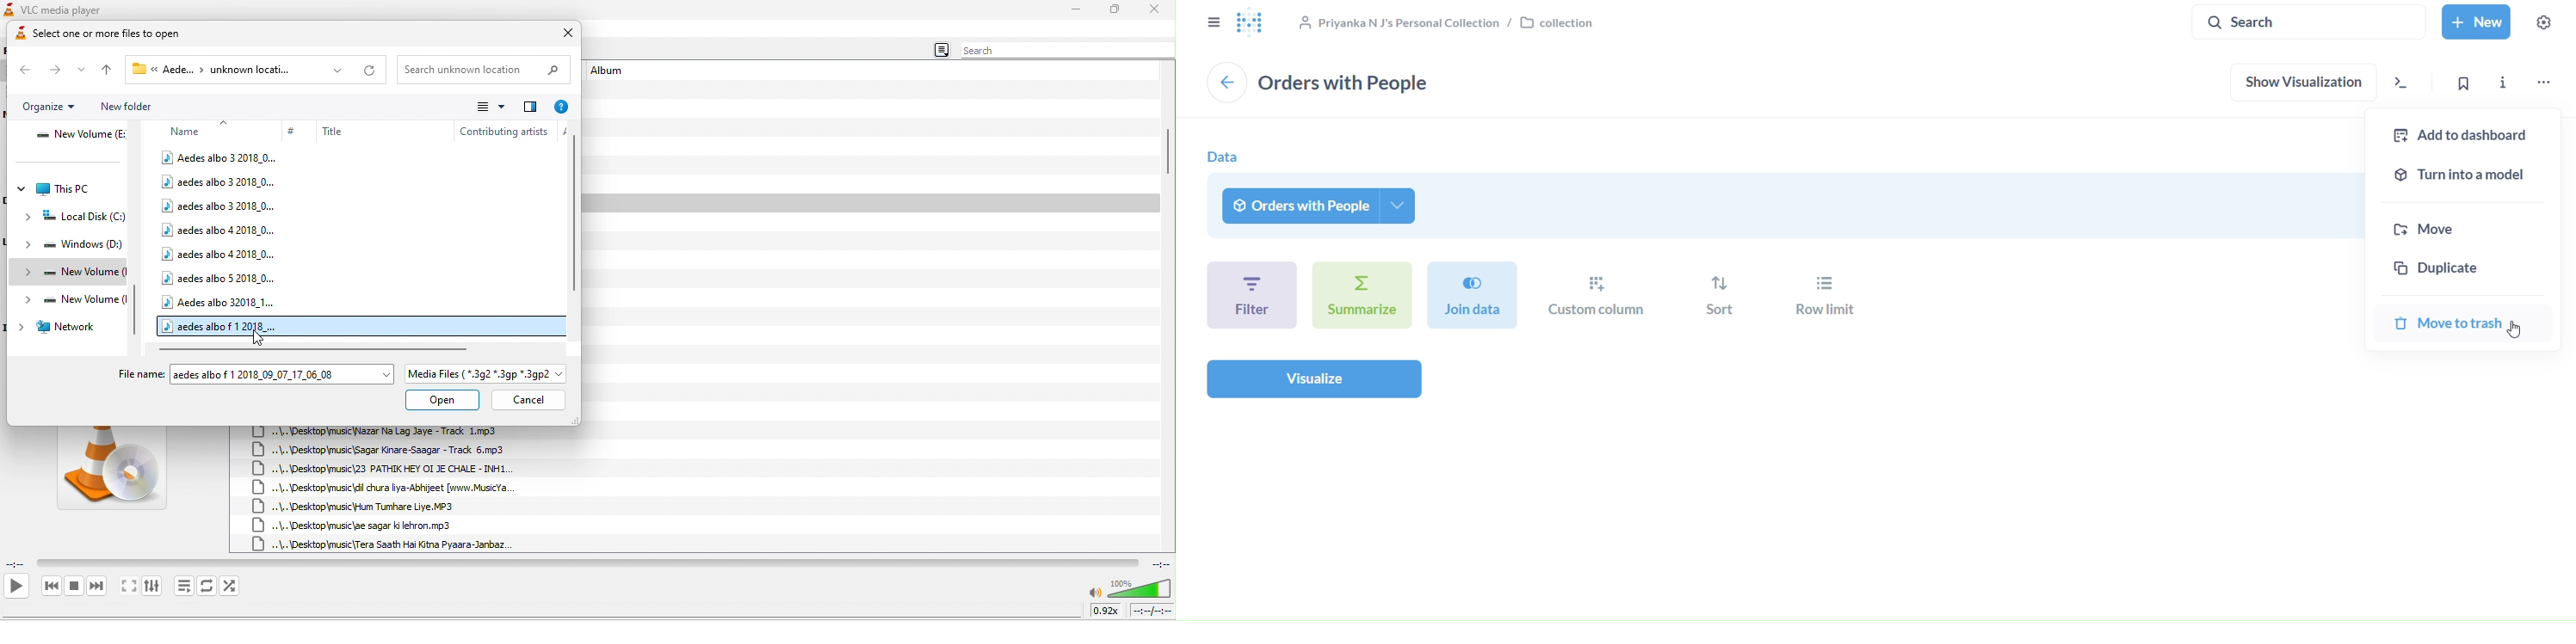  Describe the element at coordinates (240, 69) in the screenshot. I see `« Aede... > unknown locati...` at that location.